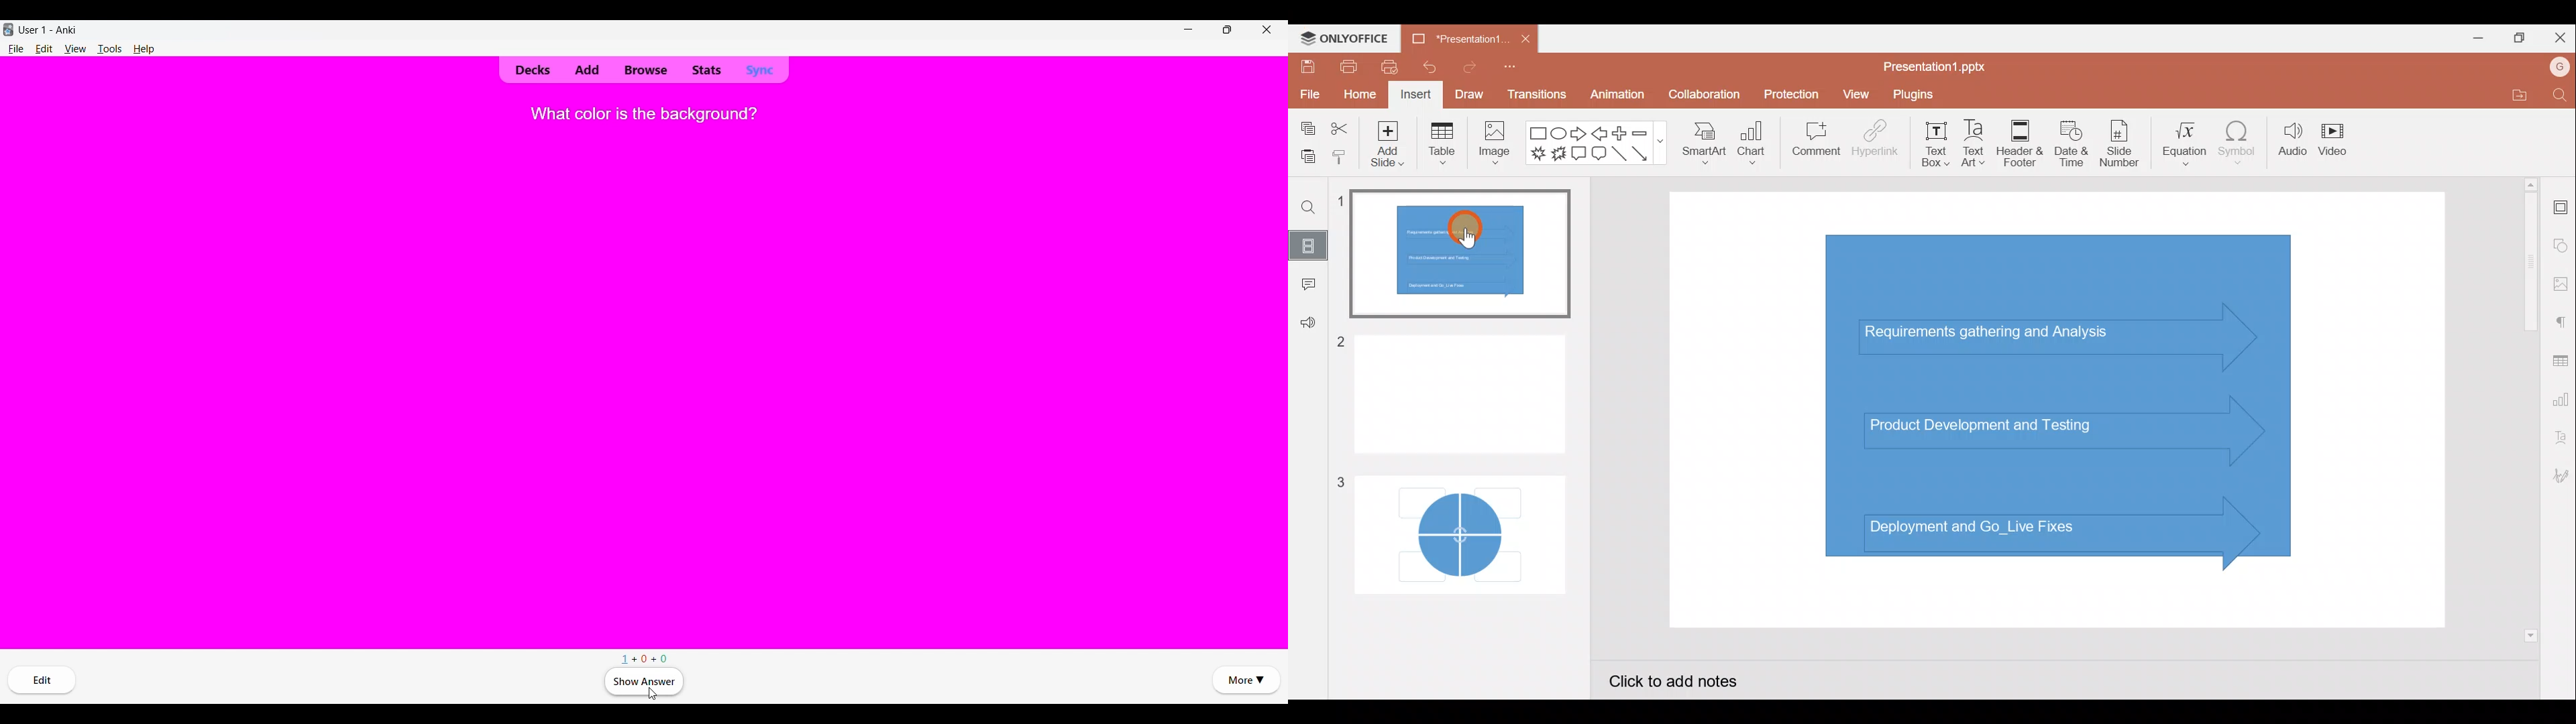 This screenshot has width=2576, height=728. What do you see at coordinates (1812, 140) in the screenshot?
I see `Comment` at bounding box center [1812, 140].